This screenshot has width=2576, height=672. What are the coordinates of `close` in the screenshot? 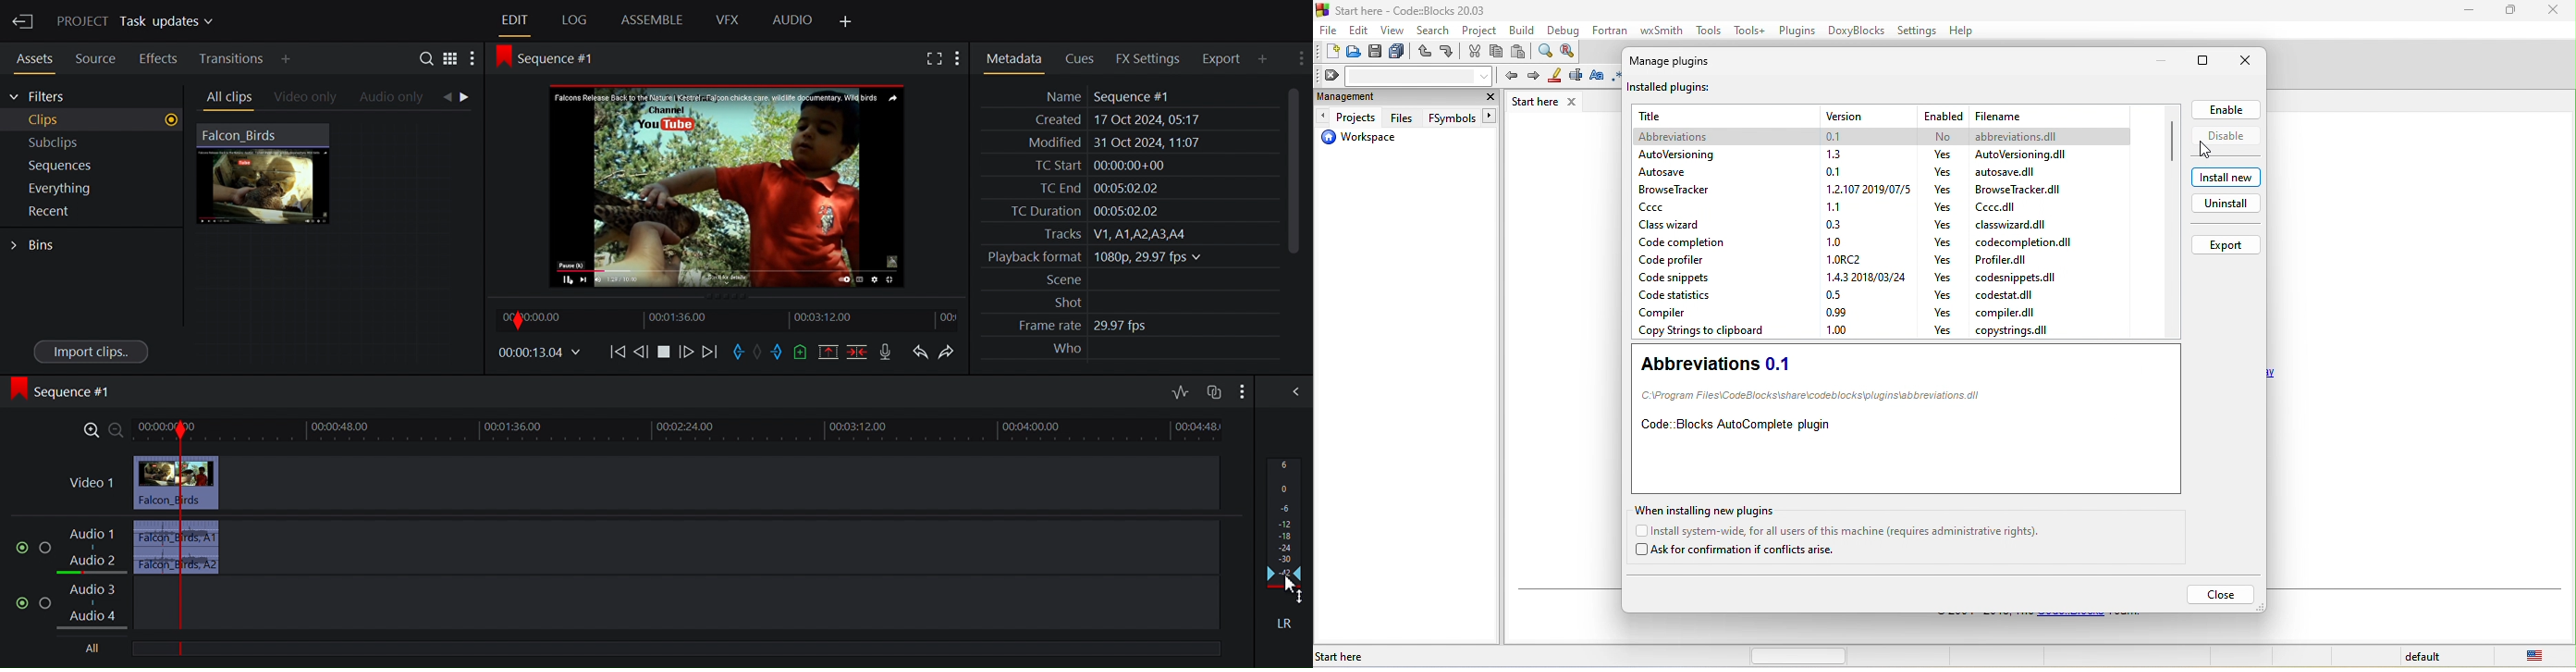 It's located at (2223, 595).